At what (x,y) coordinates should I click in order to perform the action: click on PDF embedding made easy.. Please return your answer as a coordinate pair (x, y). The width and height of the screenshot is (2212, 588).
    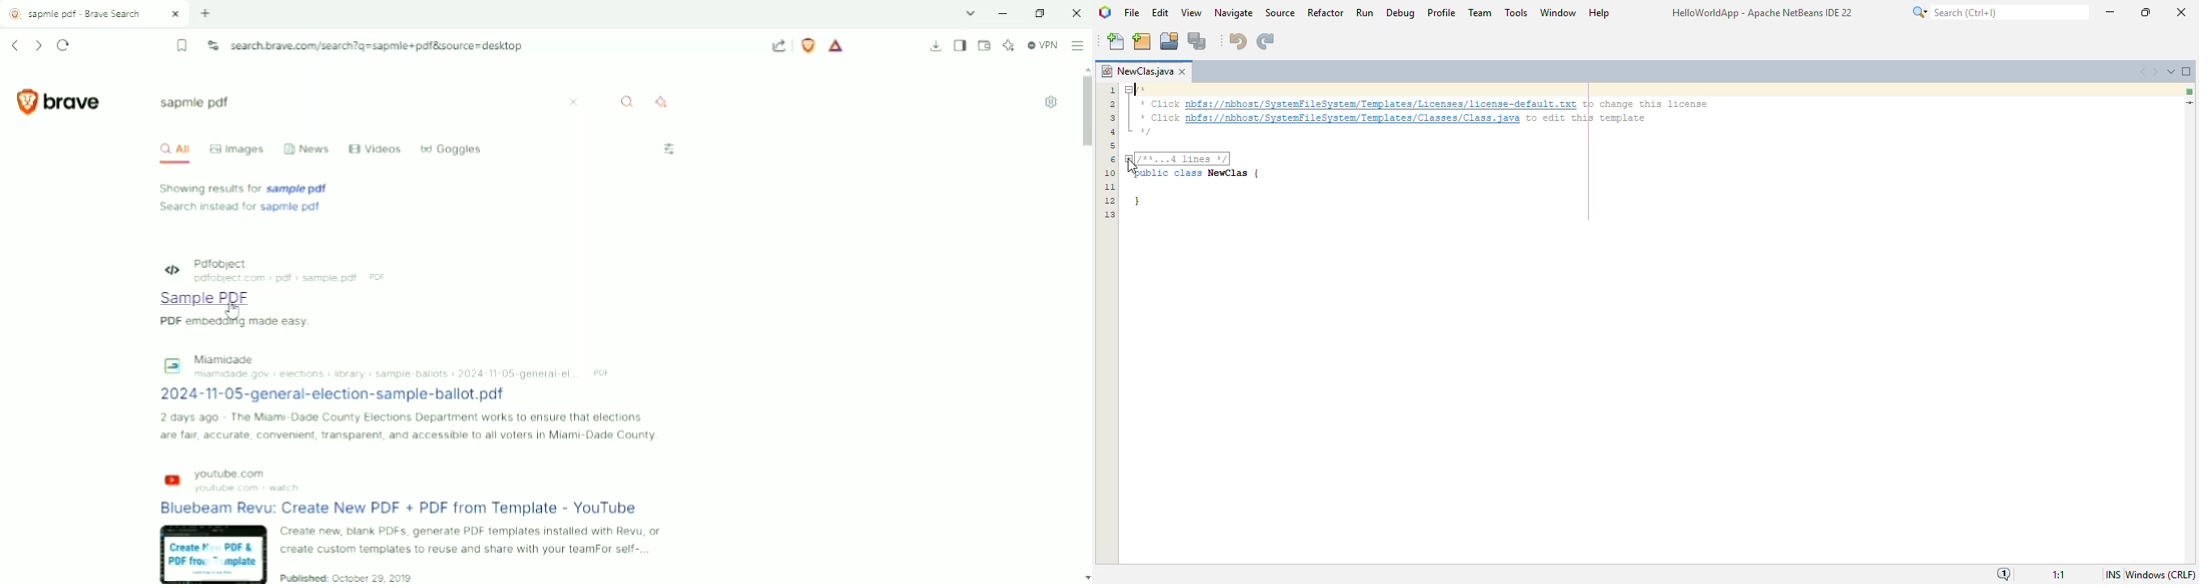
    Looking at the image, I should click on (185, 320).